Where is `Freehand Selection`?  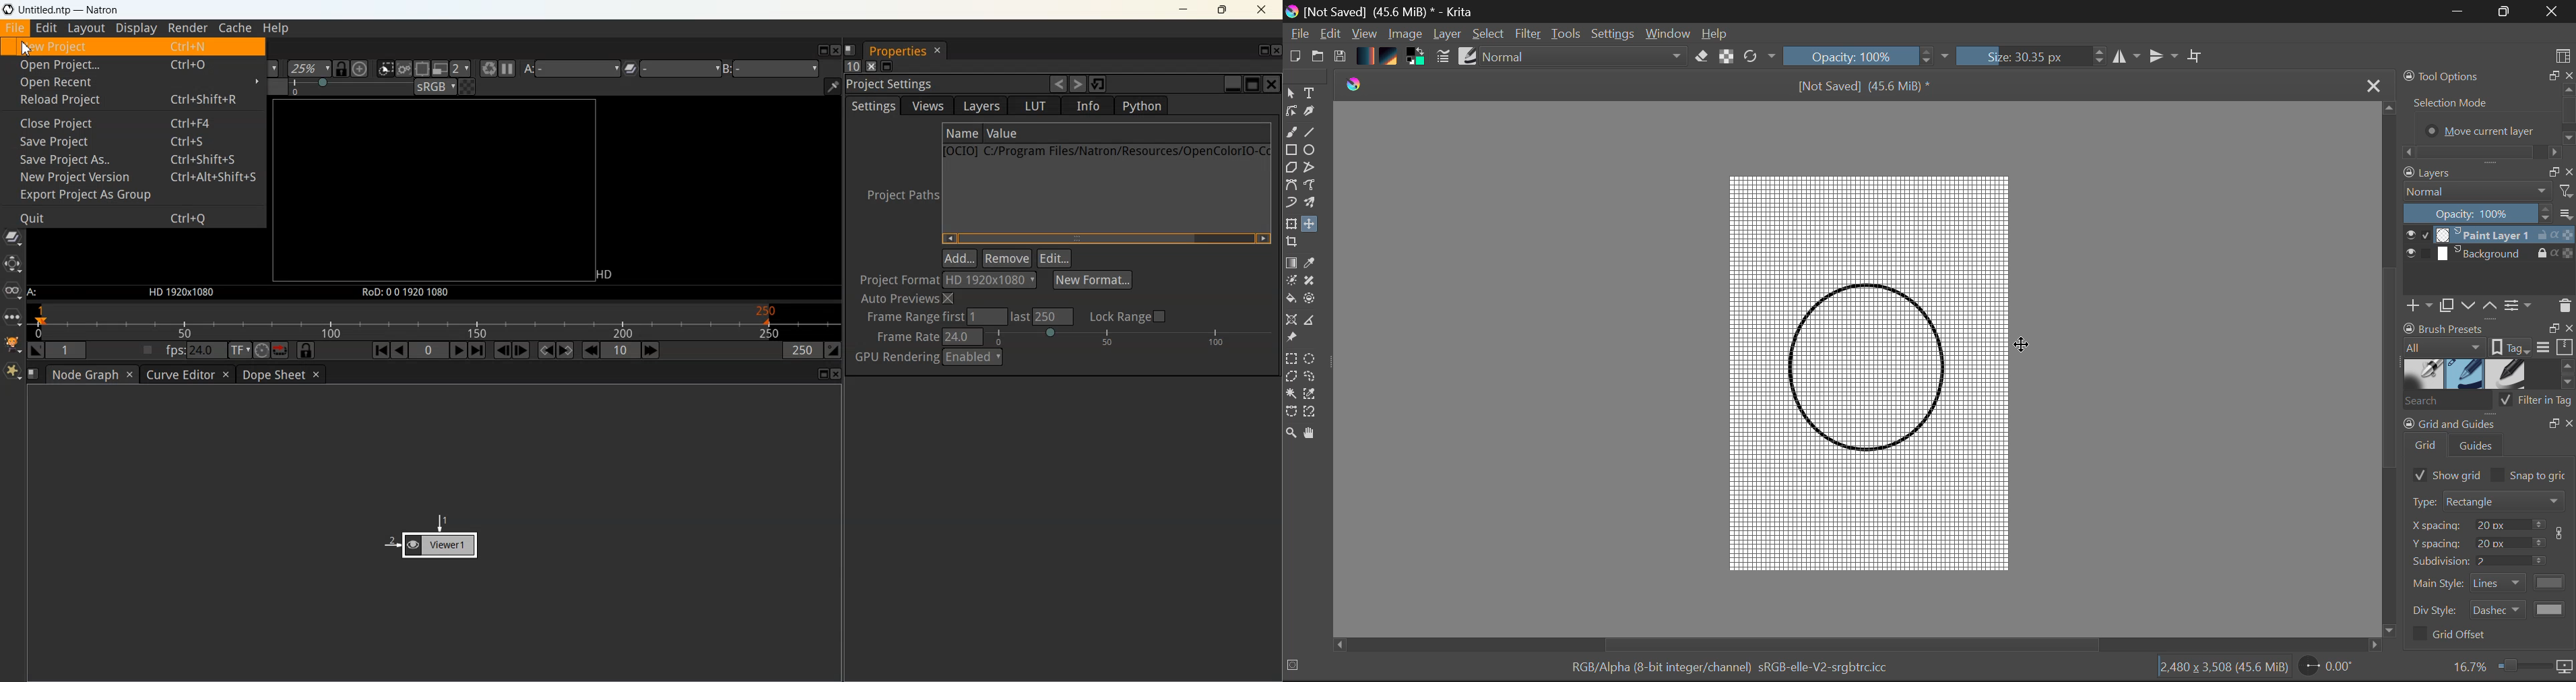 Freehand Selection is located at coordinates (1312, 377).